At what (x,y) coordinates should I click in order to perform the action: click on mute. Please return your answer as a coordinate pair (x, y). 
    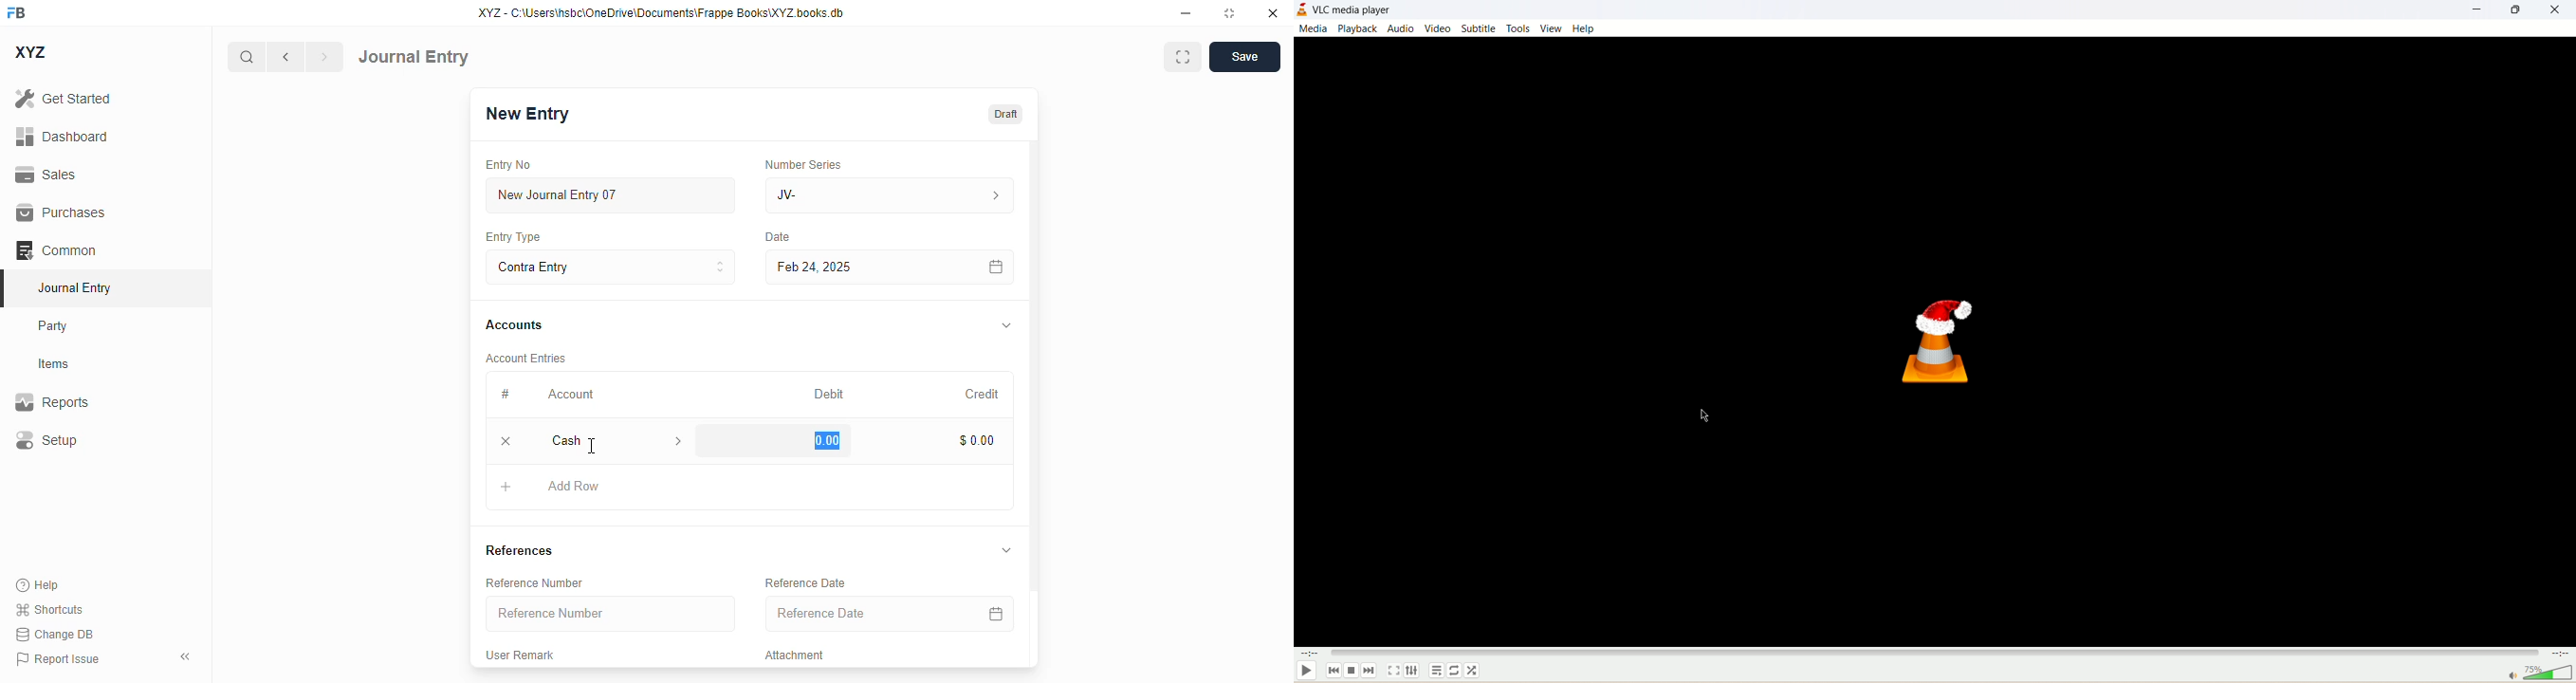
    Looking at the image, I should click on (2510, 674).